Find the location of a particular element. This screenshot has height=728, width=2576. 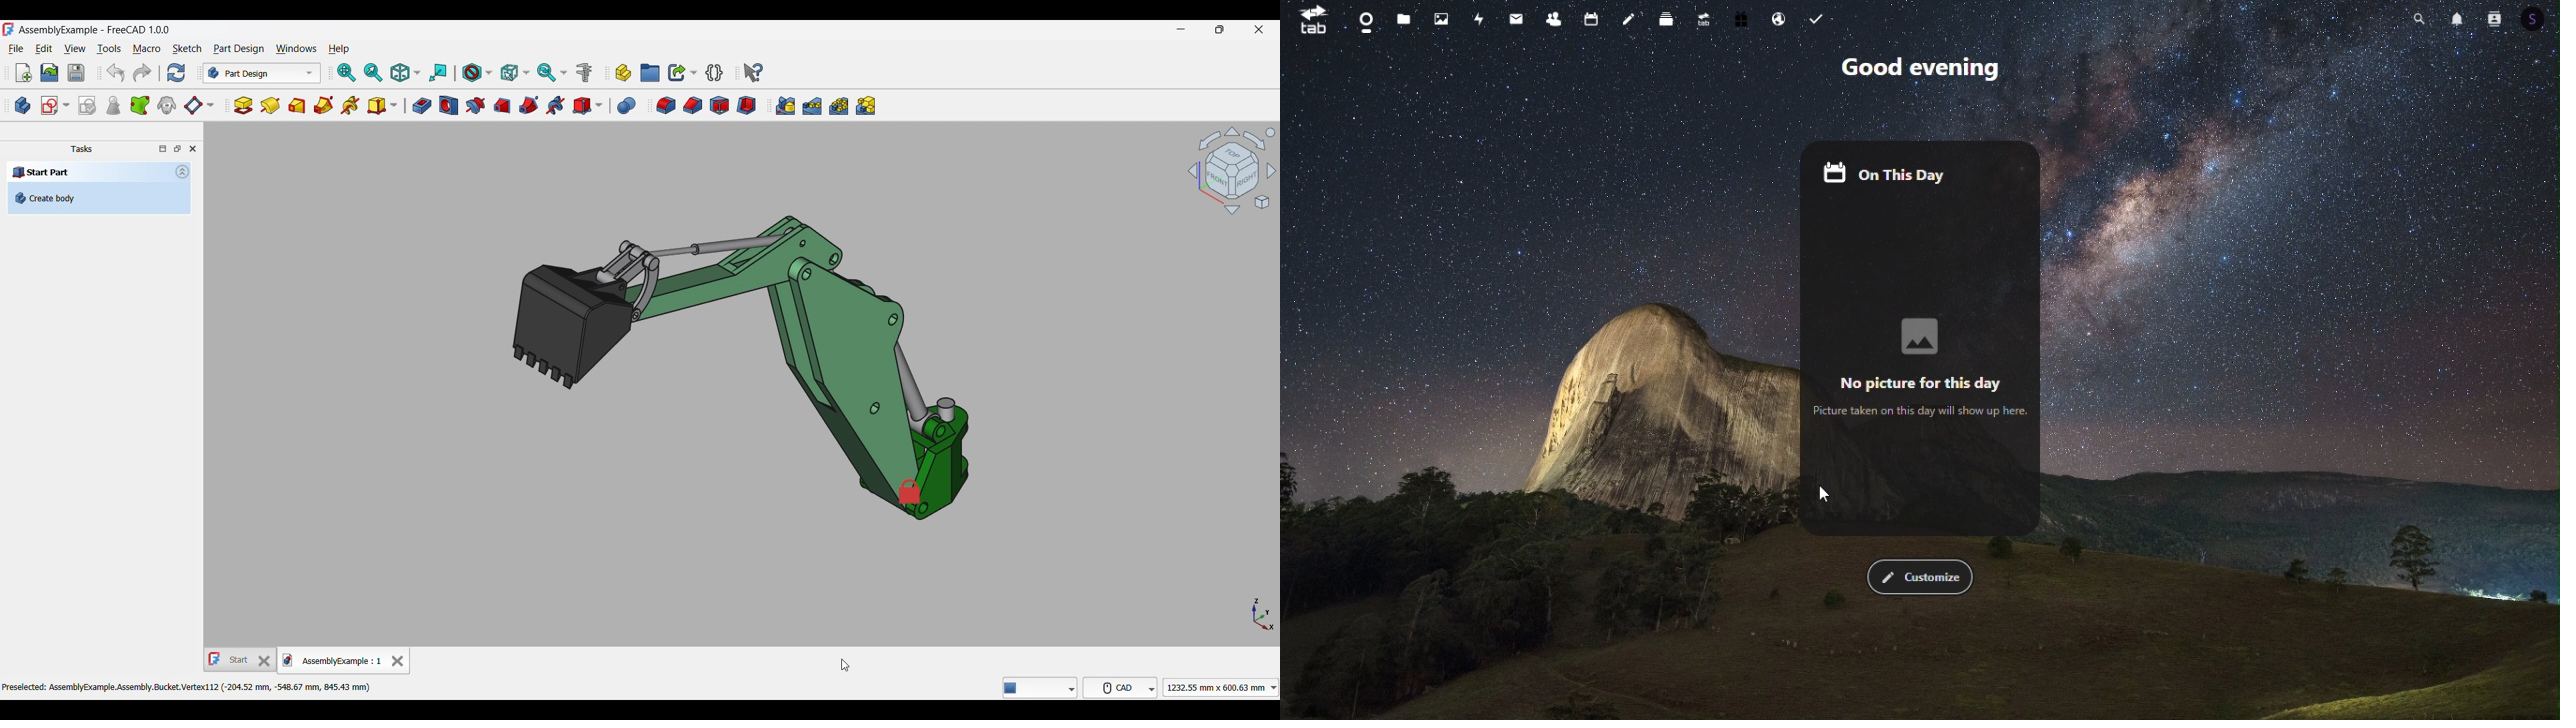

Create group is located at coordinates (650, 73).